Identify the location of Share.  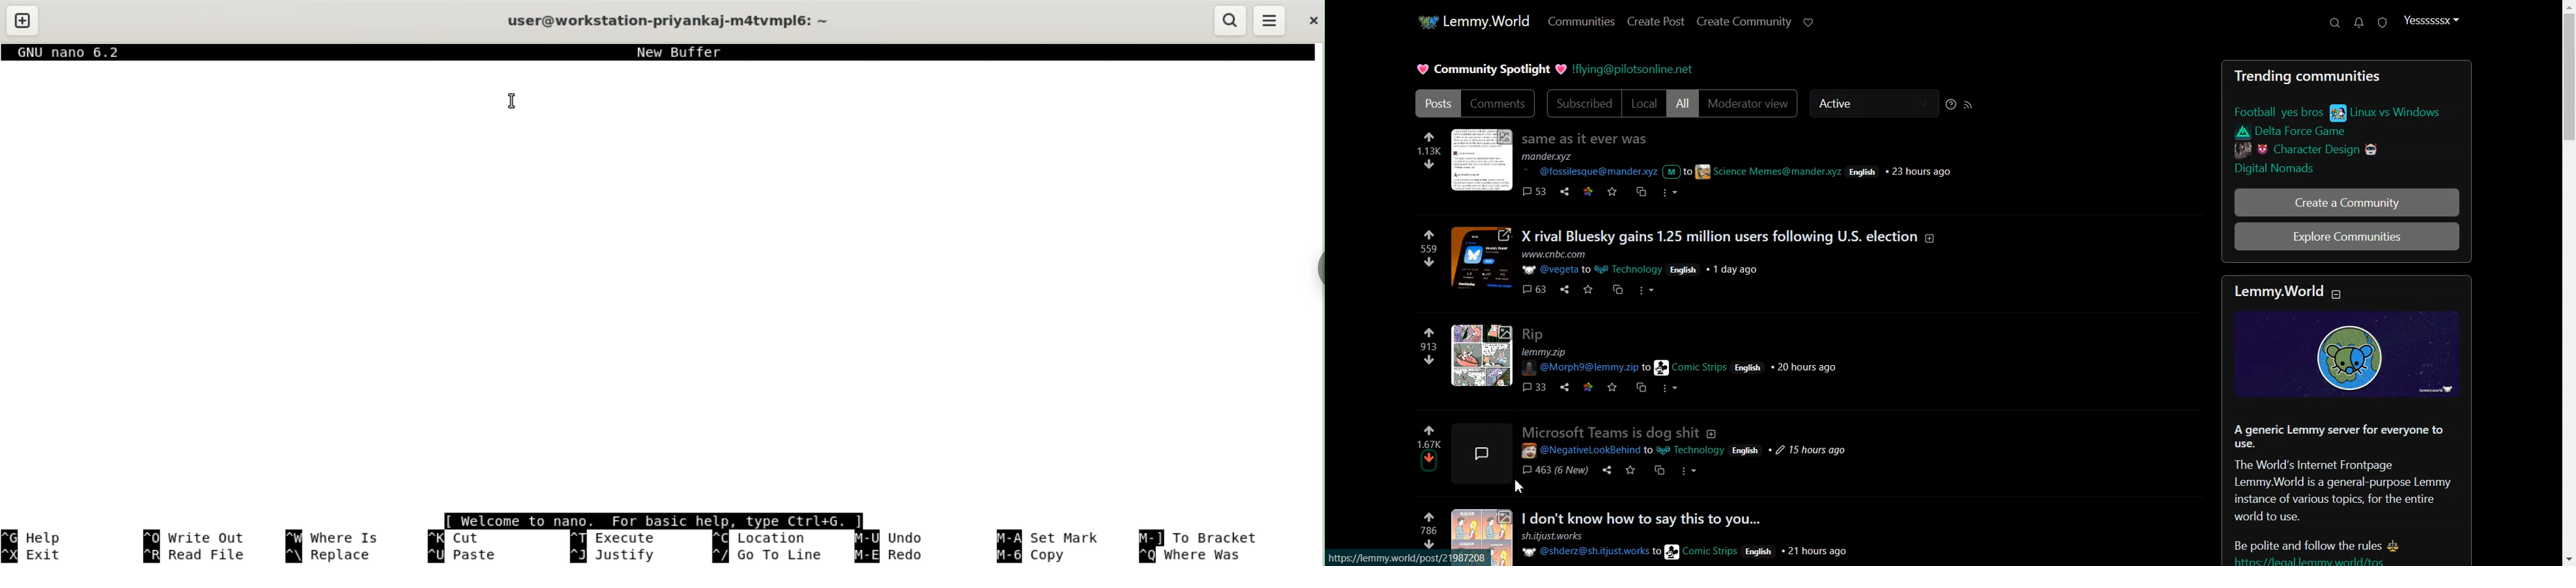
(1607, 470).